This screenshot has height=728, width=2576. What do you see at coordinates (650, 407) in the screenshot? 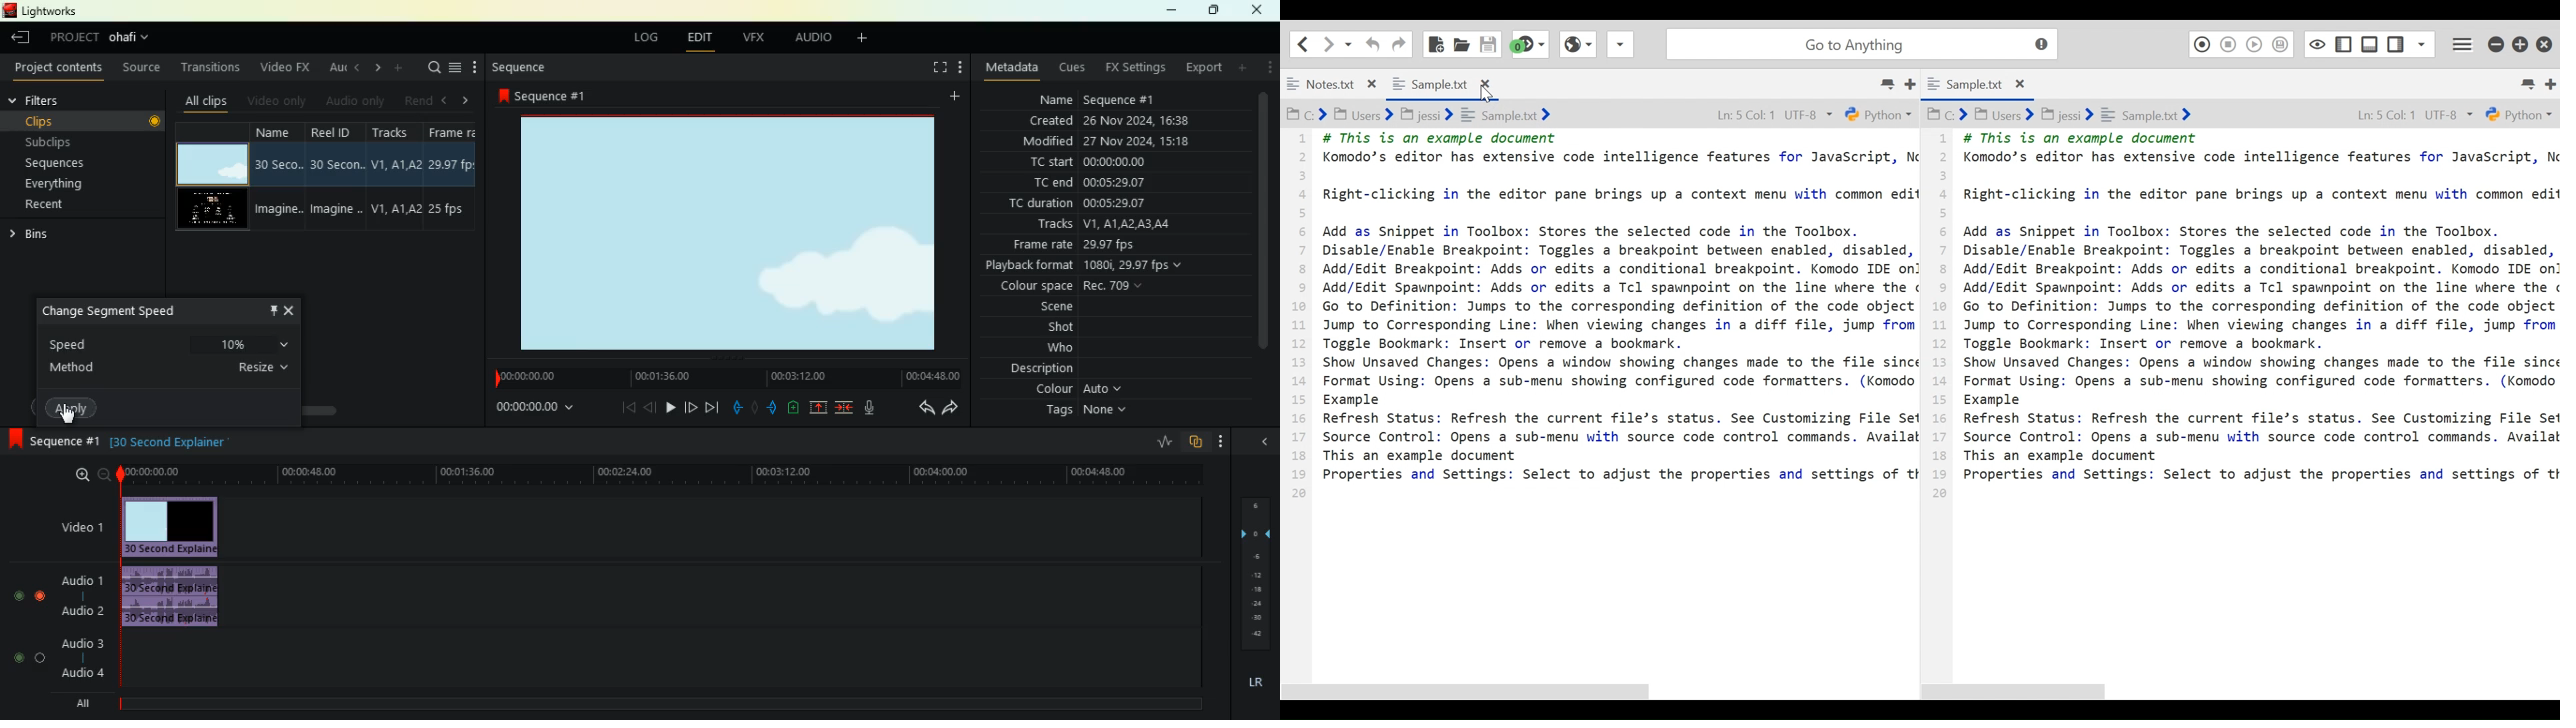
I see `back` at bounding box center [650, 407].